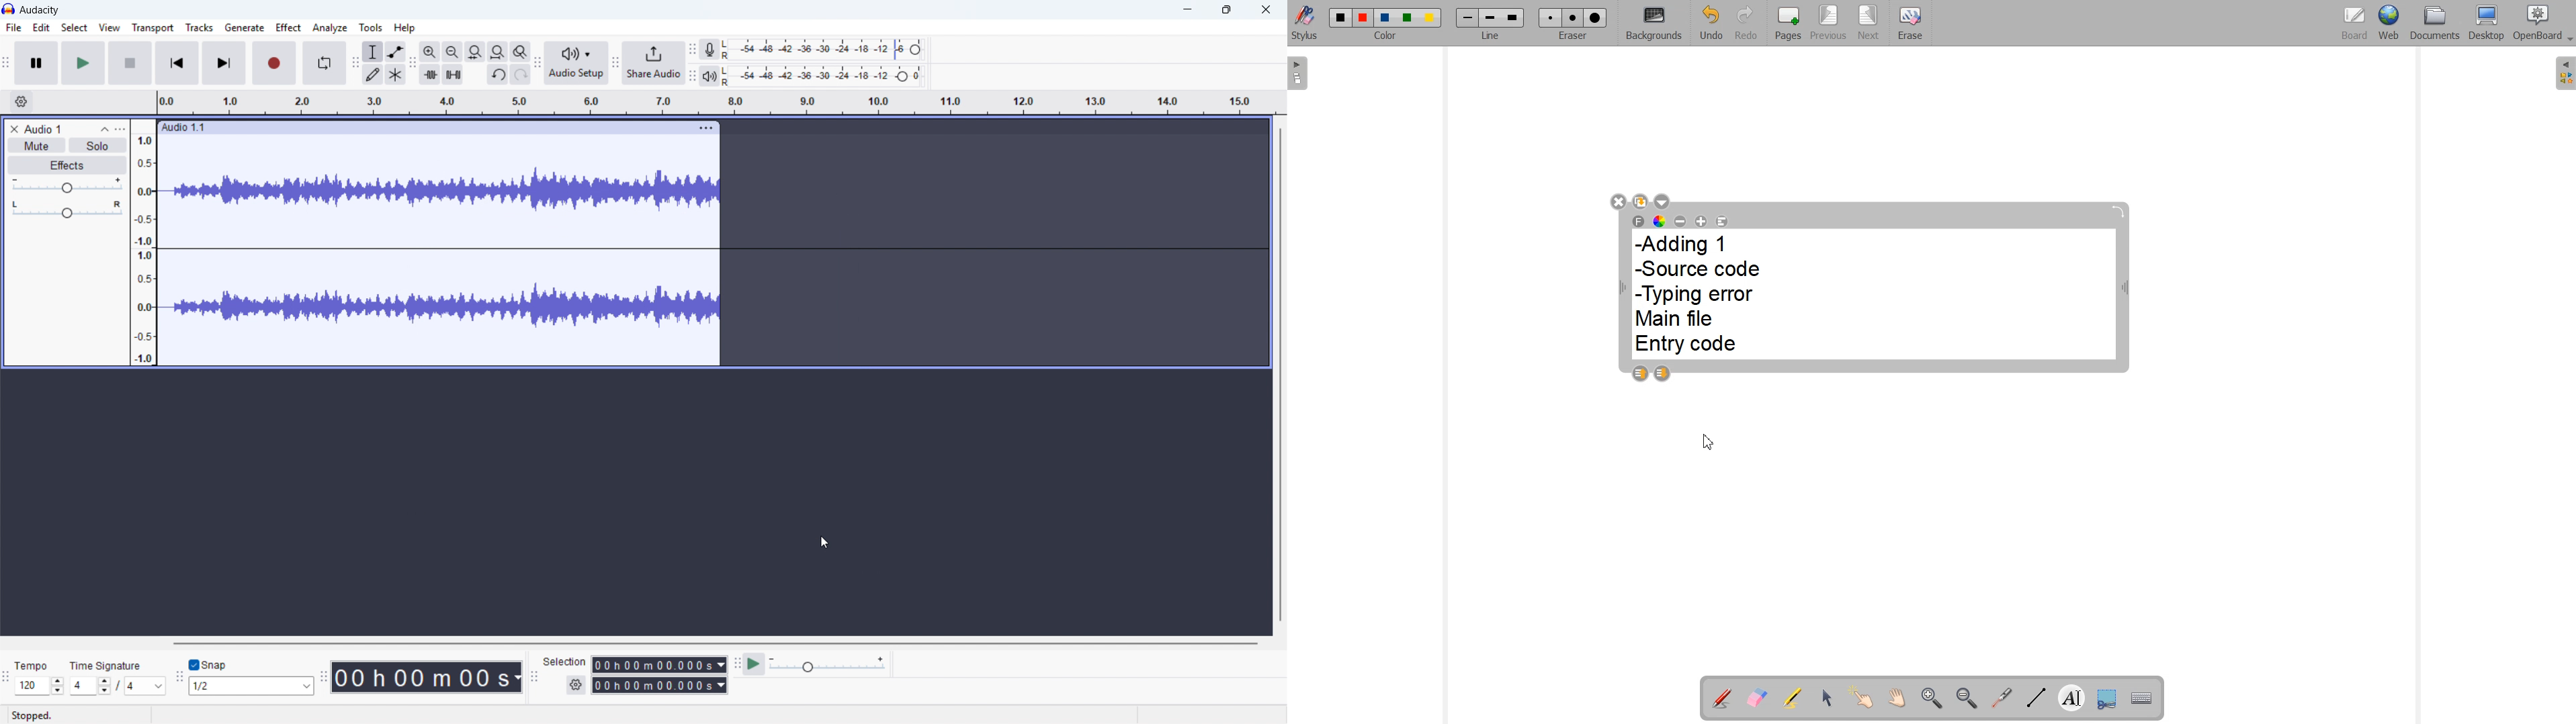 The image size is (2576, 728). I want to click on Select , so click(74, 28).